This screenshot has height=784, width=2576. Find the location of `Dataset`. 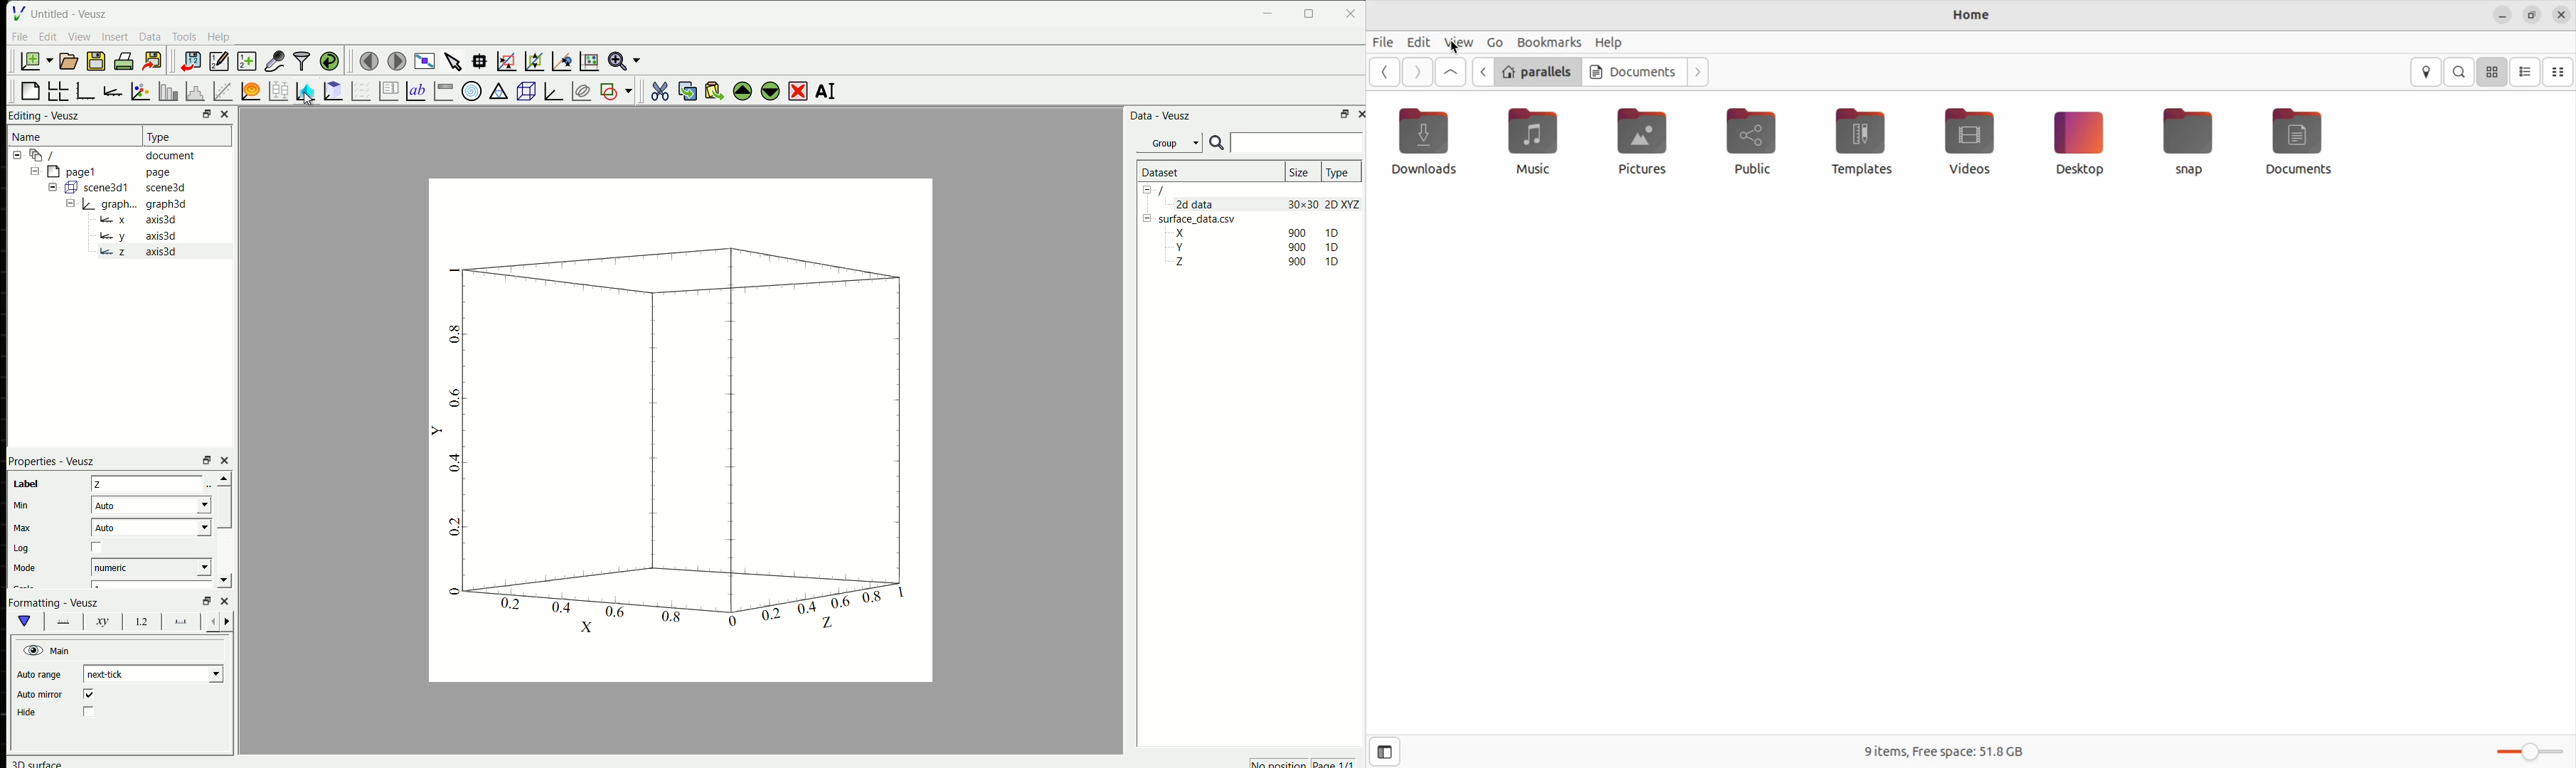

Dataset is located at coordinates (1162, 172).